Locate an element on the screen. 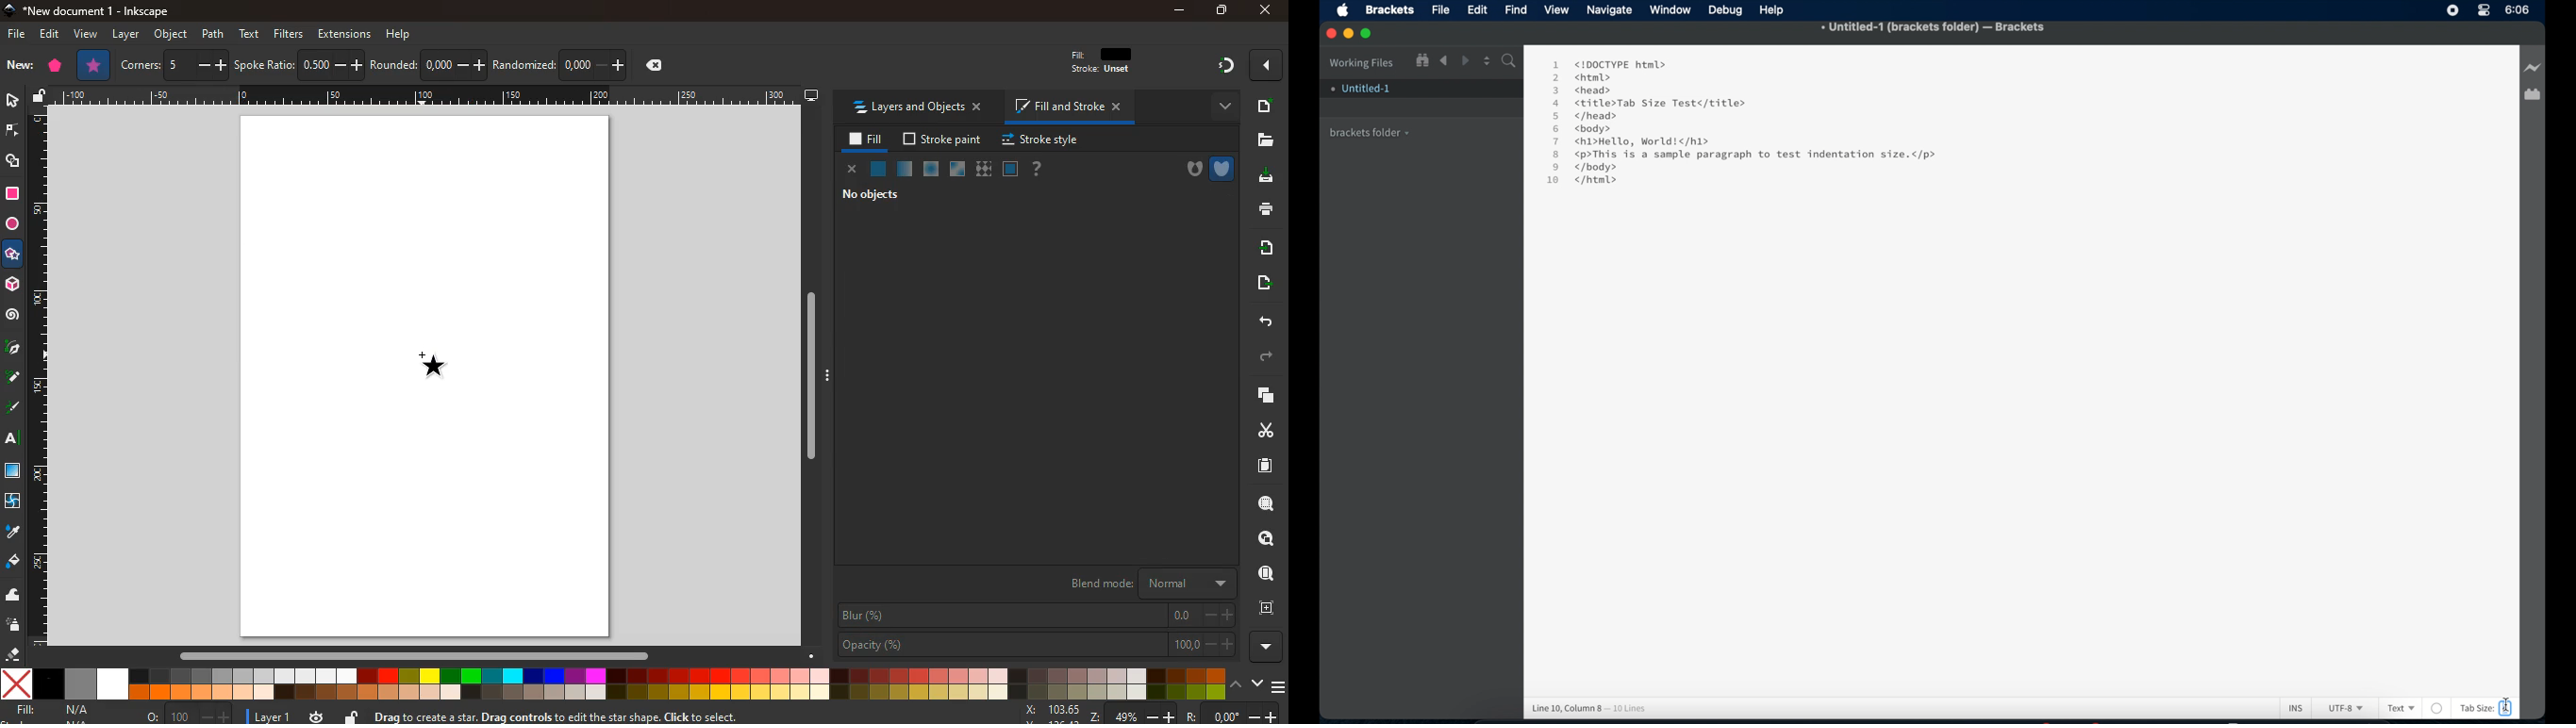 This screenshot has width=2576, height=728. Window is located at coordinates (1672, 10).